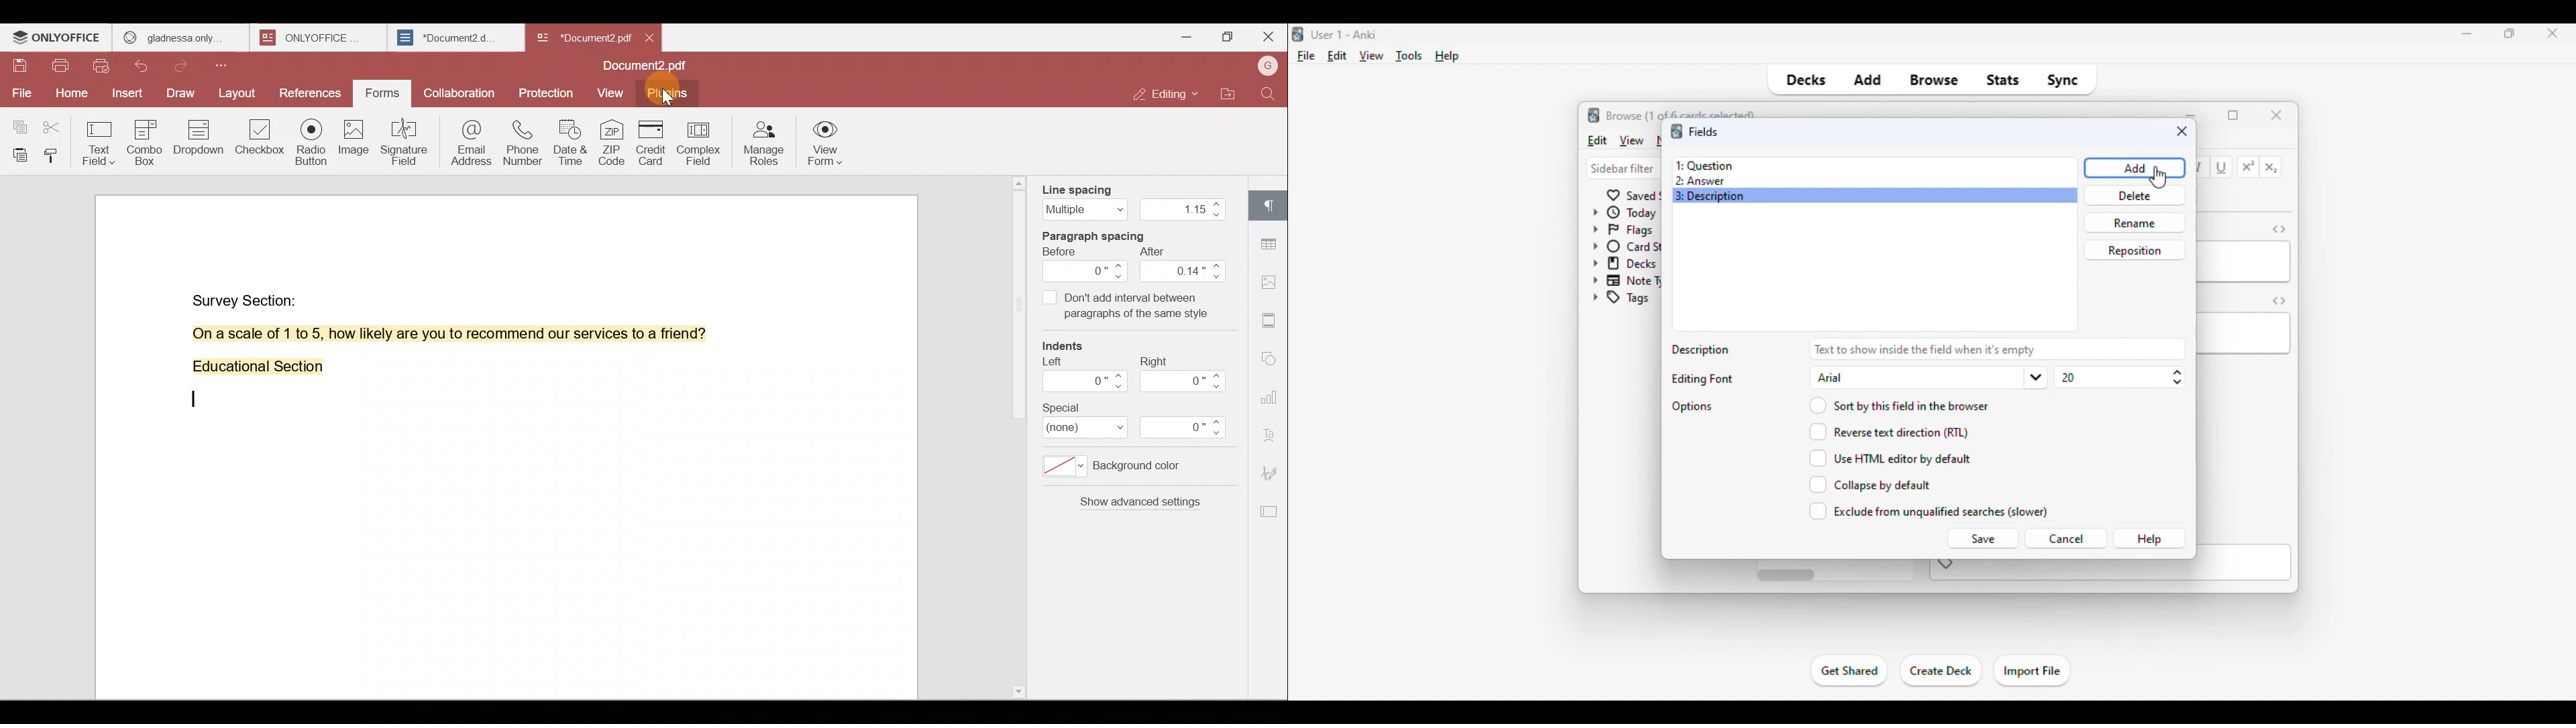 Image resolution: width=2576 pixels, height=728 pixels. I want to click on sort by this field in the browser, so click(1898, 404).